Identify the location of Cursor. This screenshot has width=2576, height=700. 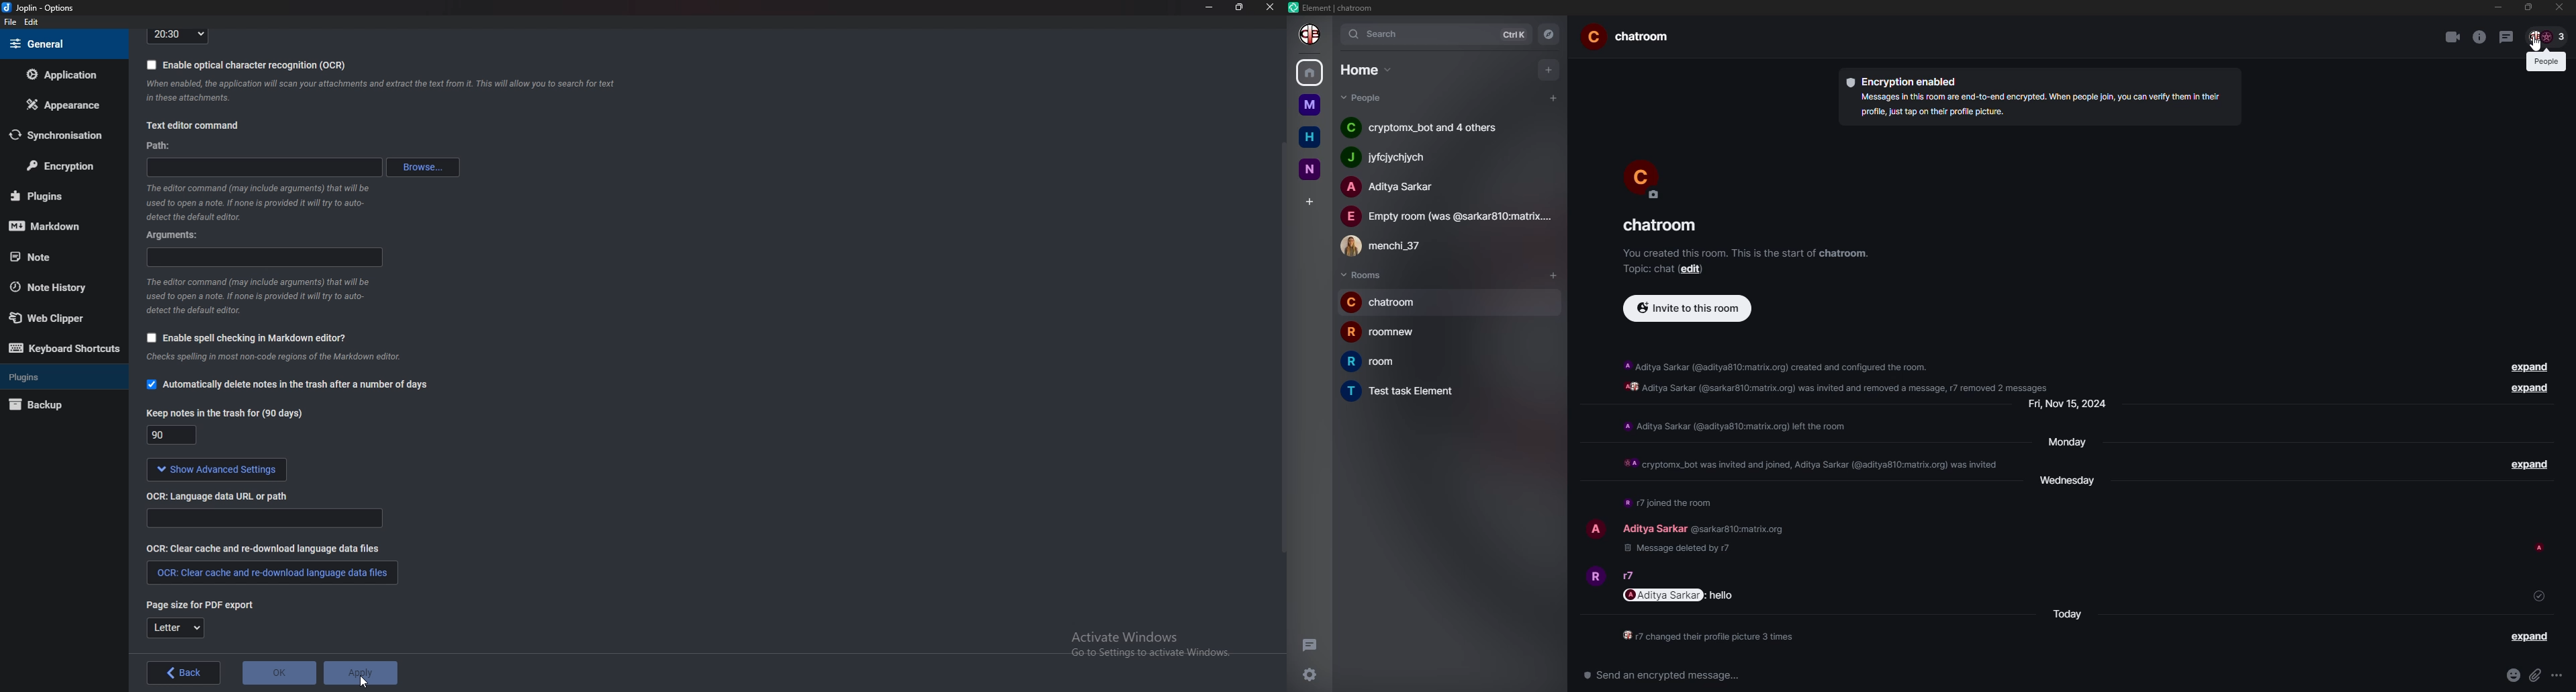
(365, 683).